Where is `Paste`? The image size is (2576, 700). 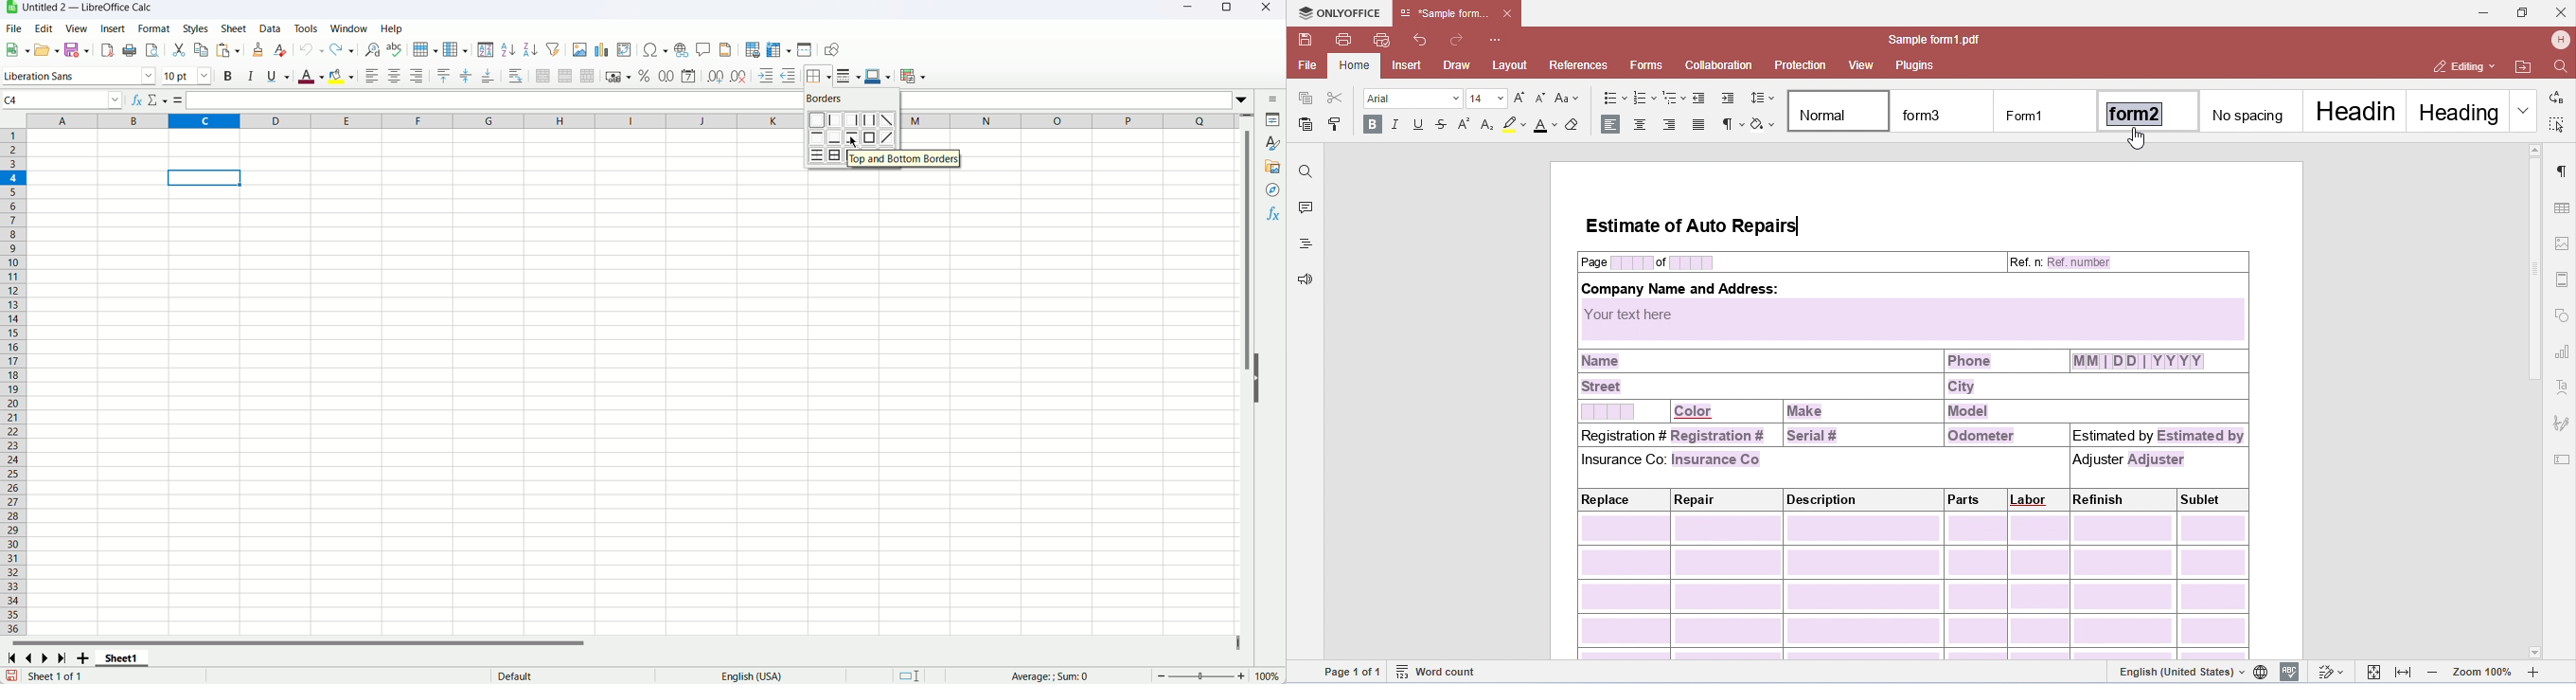
Paste is located at coordinates (228, 50).